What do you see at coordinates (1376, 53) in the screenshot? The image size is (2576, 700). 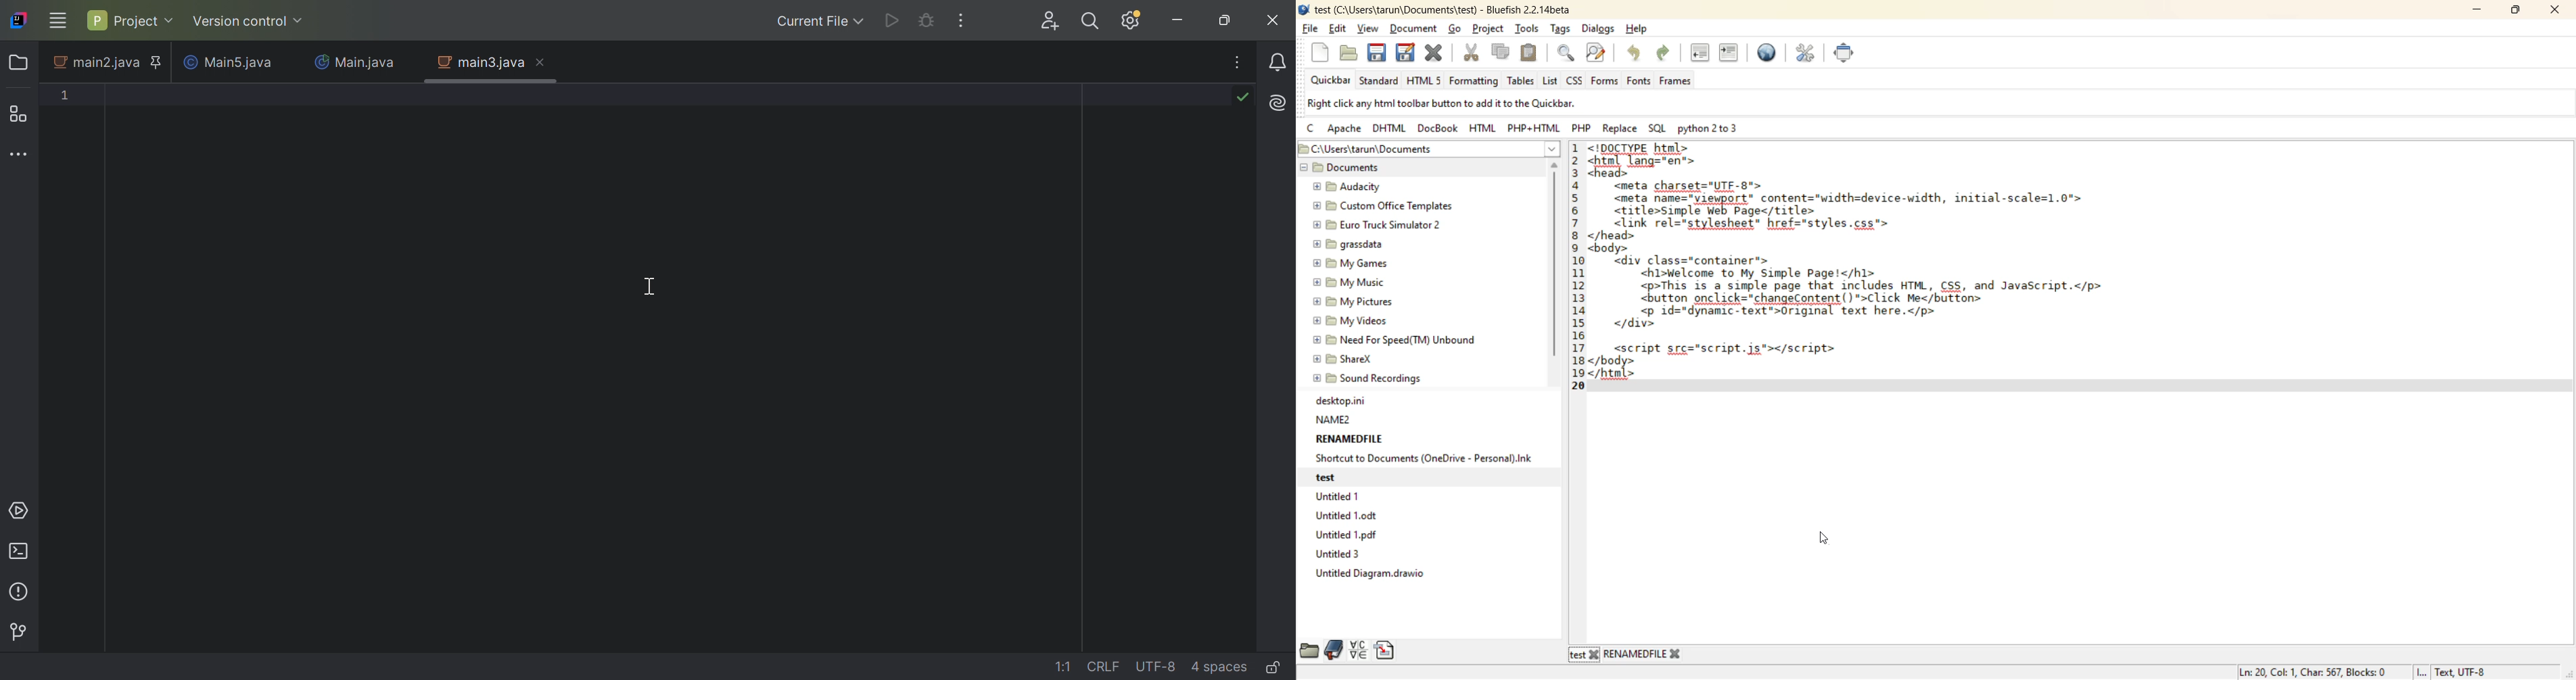 I see `save` at bounding box center [1376, 53].